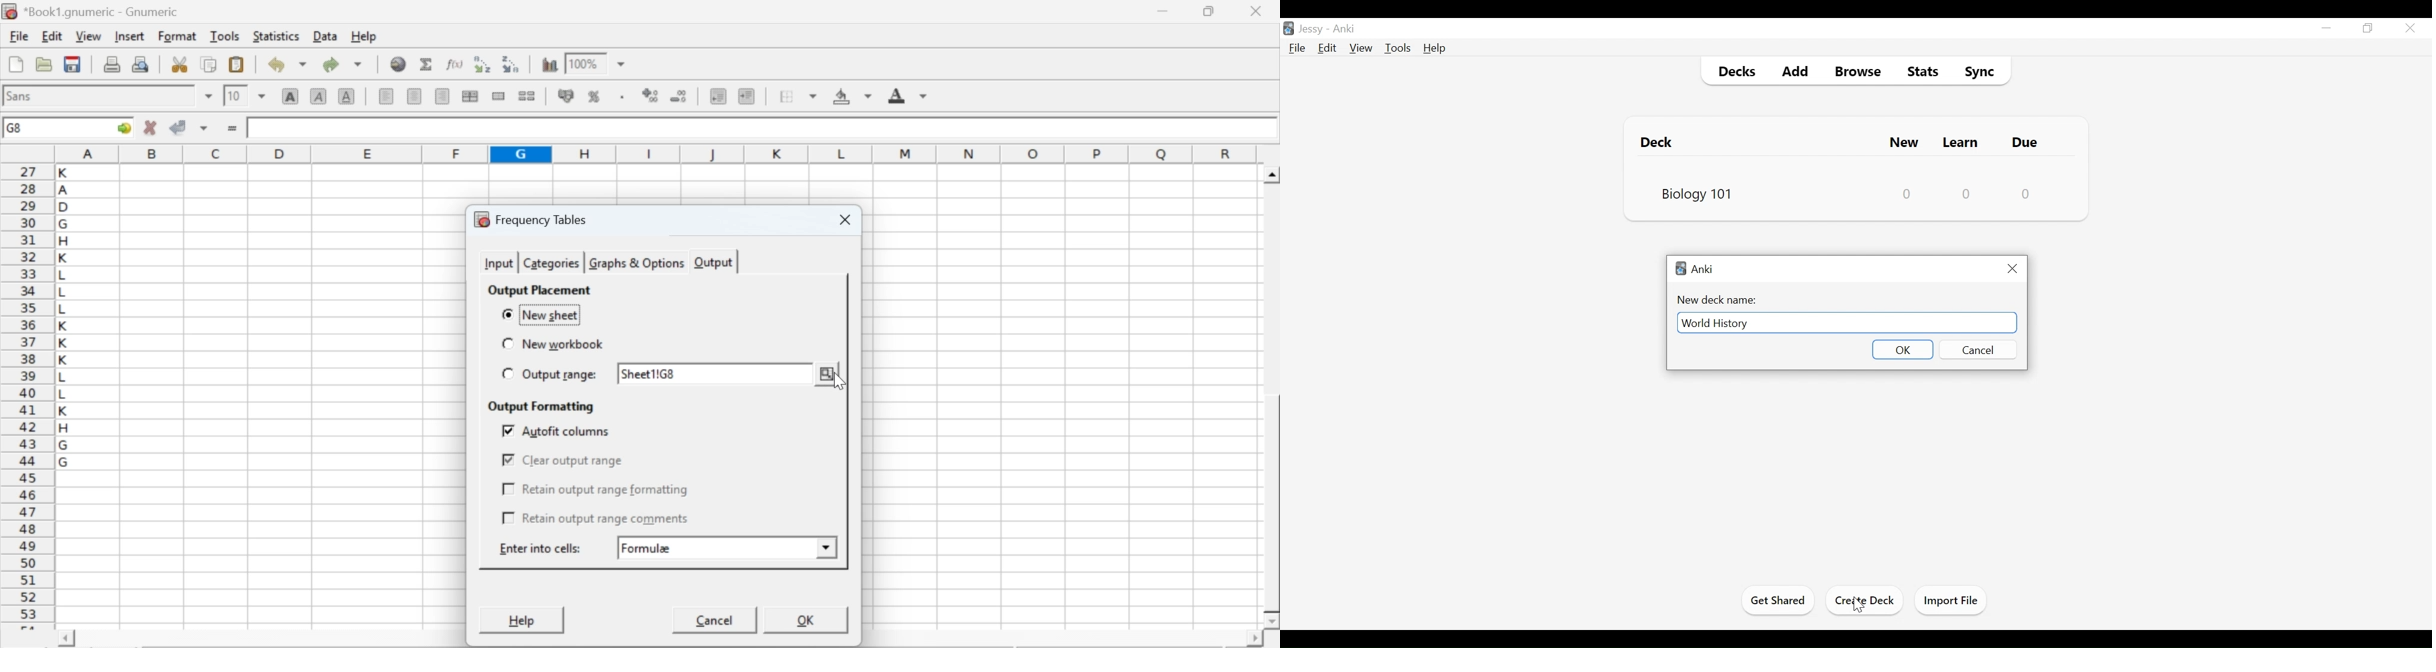 This screenshot has height=672, width=2436. Describe the element at coordinates (1794, 70) in the screenshot. I see `Add` at that location.